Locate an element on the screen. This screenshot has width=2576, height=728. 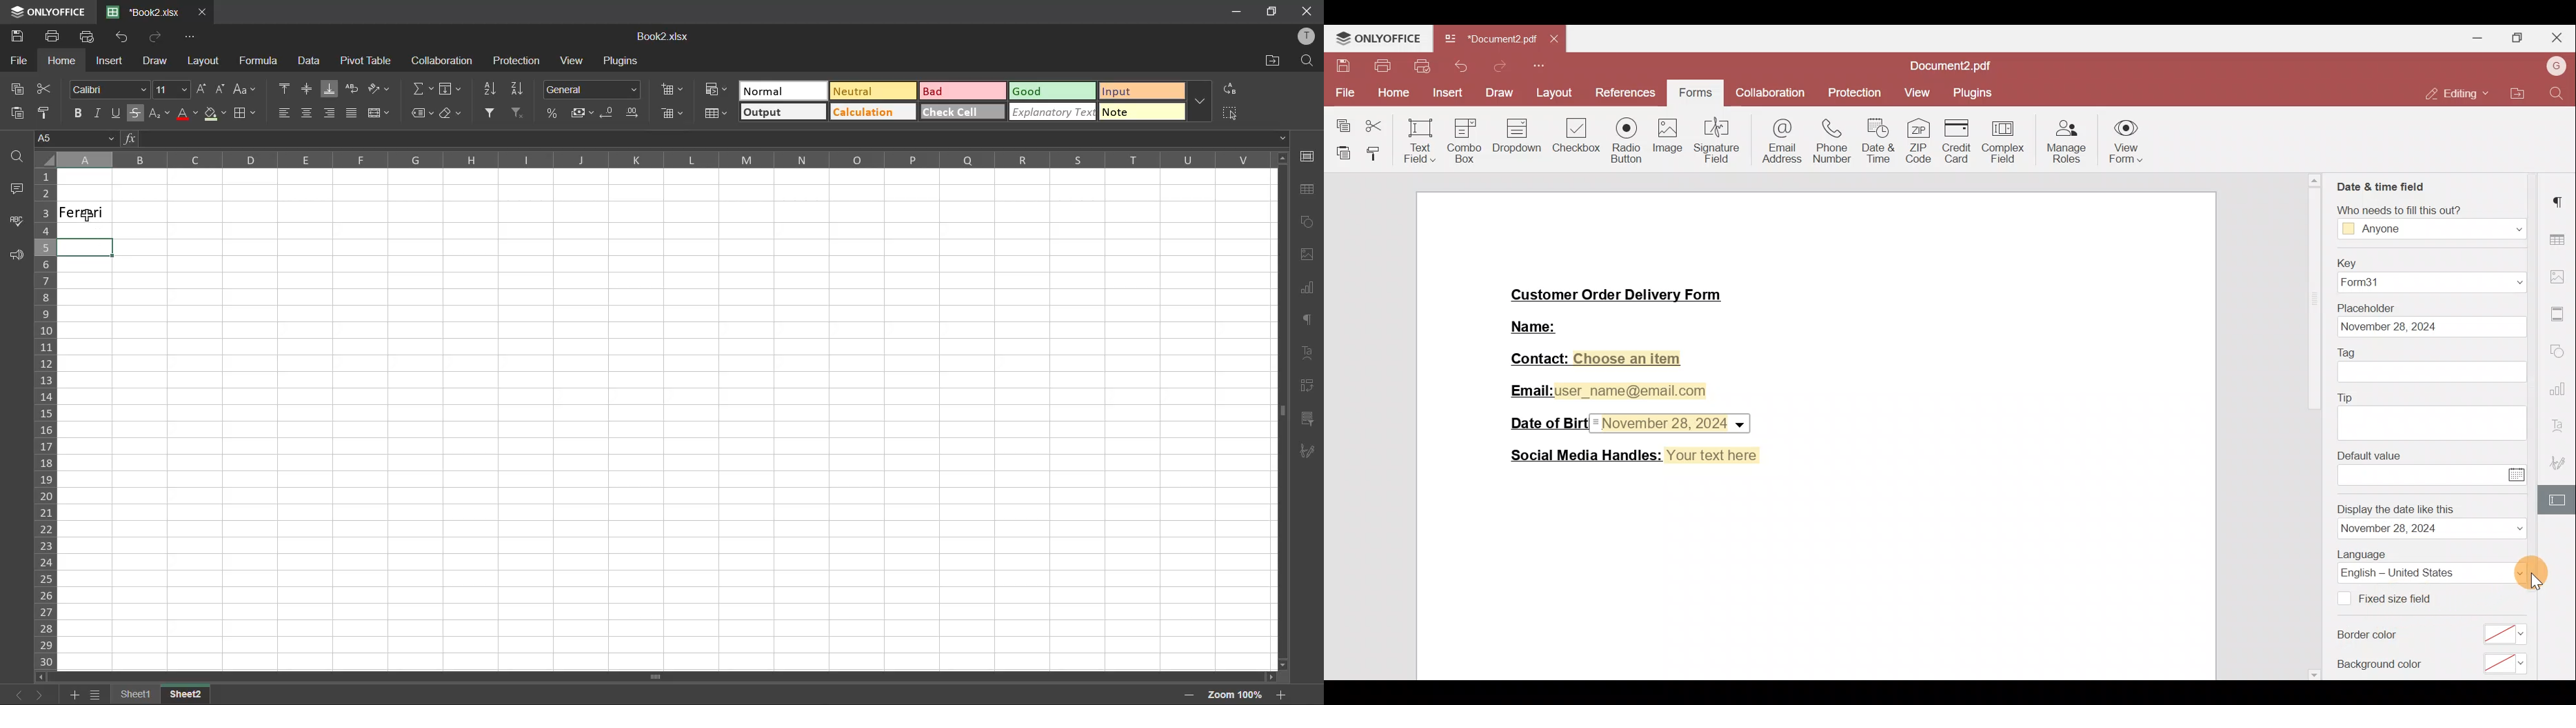
protection is located at coordinates (516, 59).